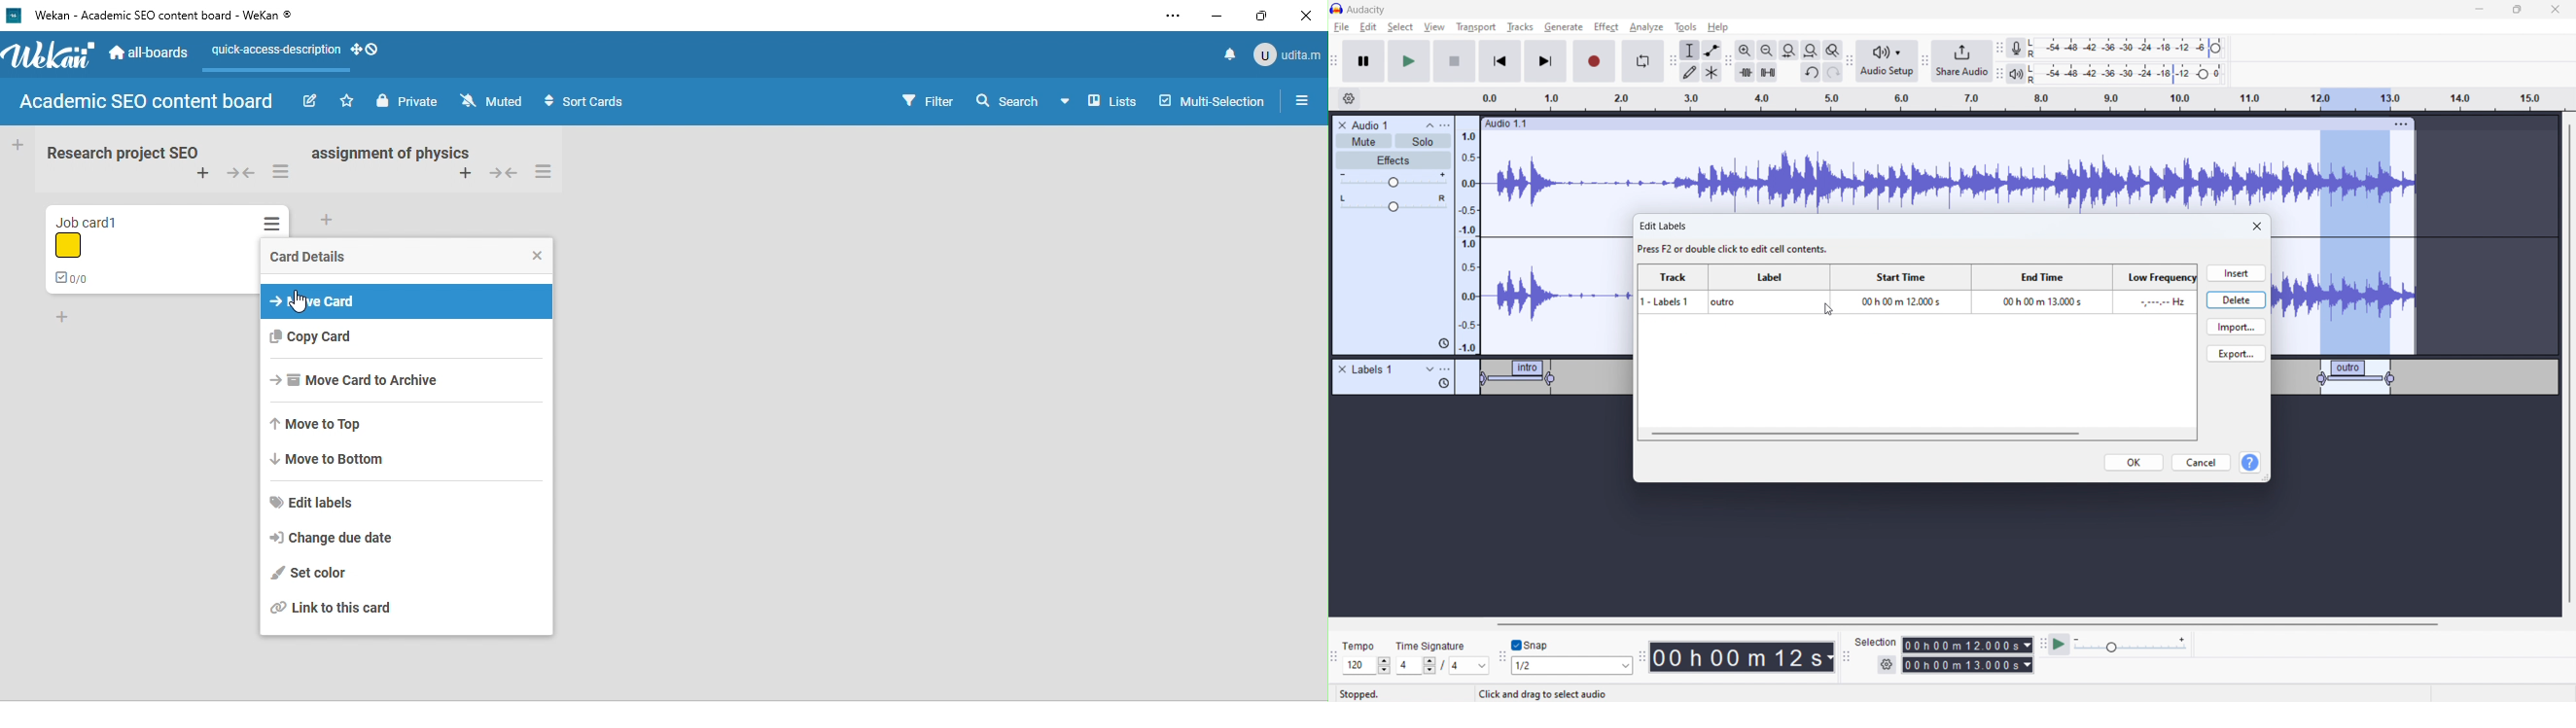 The height and width of the screenshot is (728, 2576). I want to click on audio wave, so click(2344, 295).